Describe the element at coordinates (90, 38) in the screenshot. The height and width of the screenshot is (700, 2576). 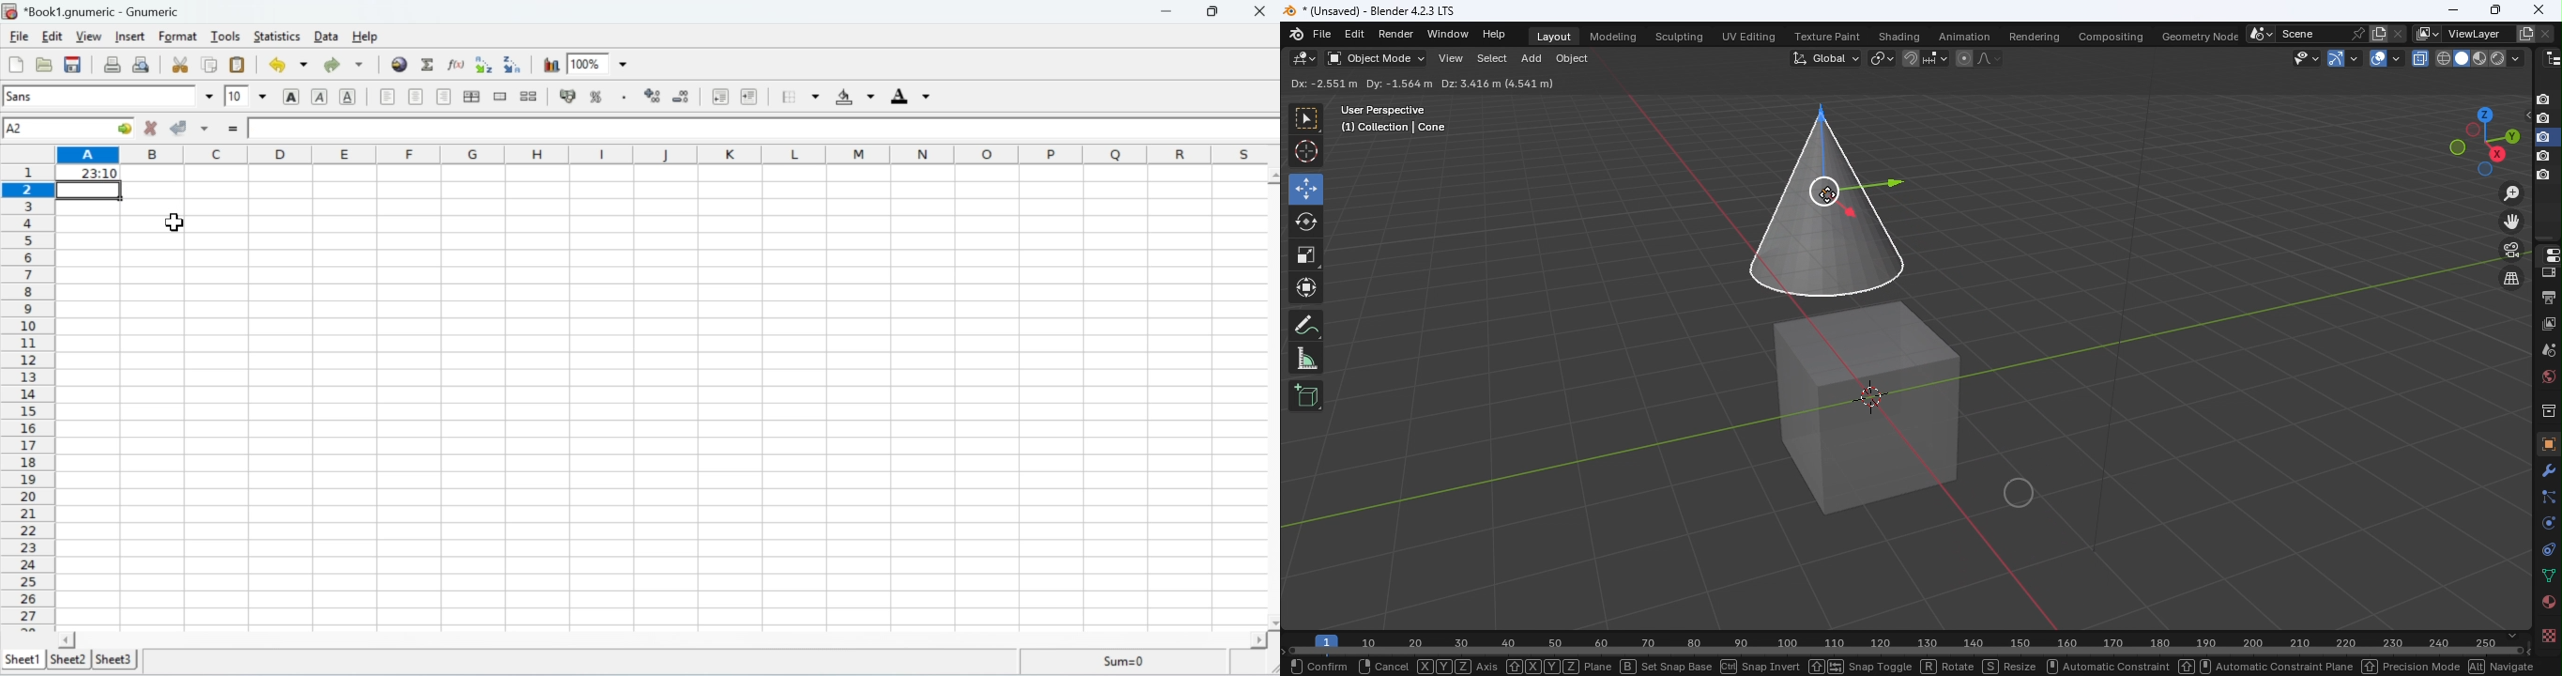
I see `View` at that location.